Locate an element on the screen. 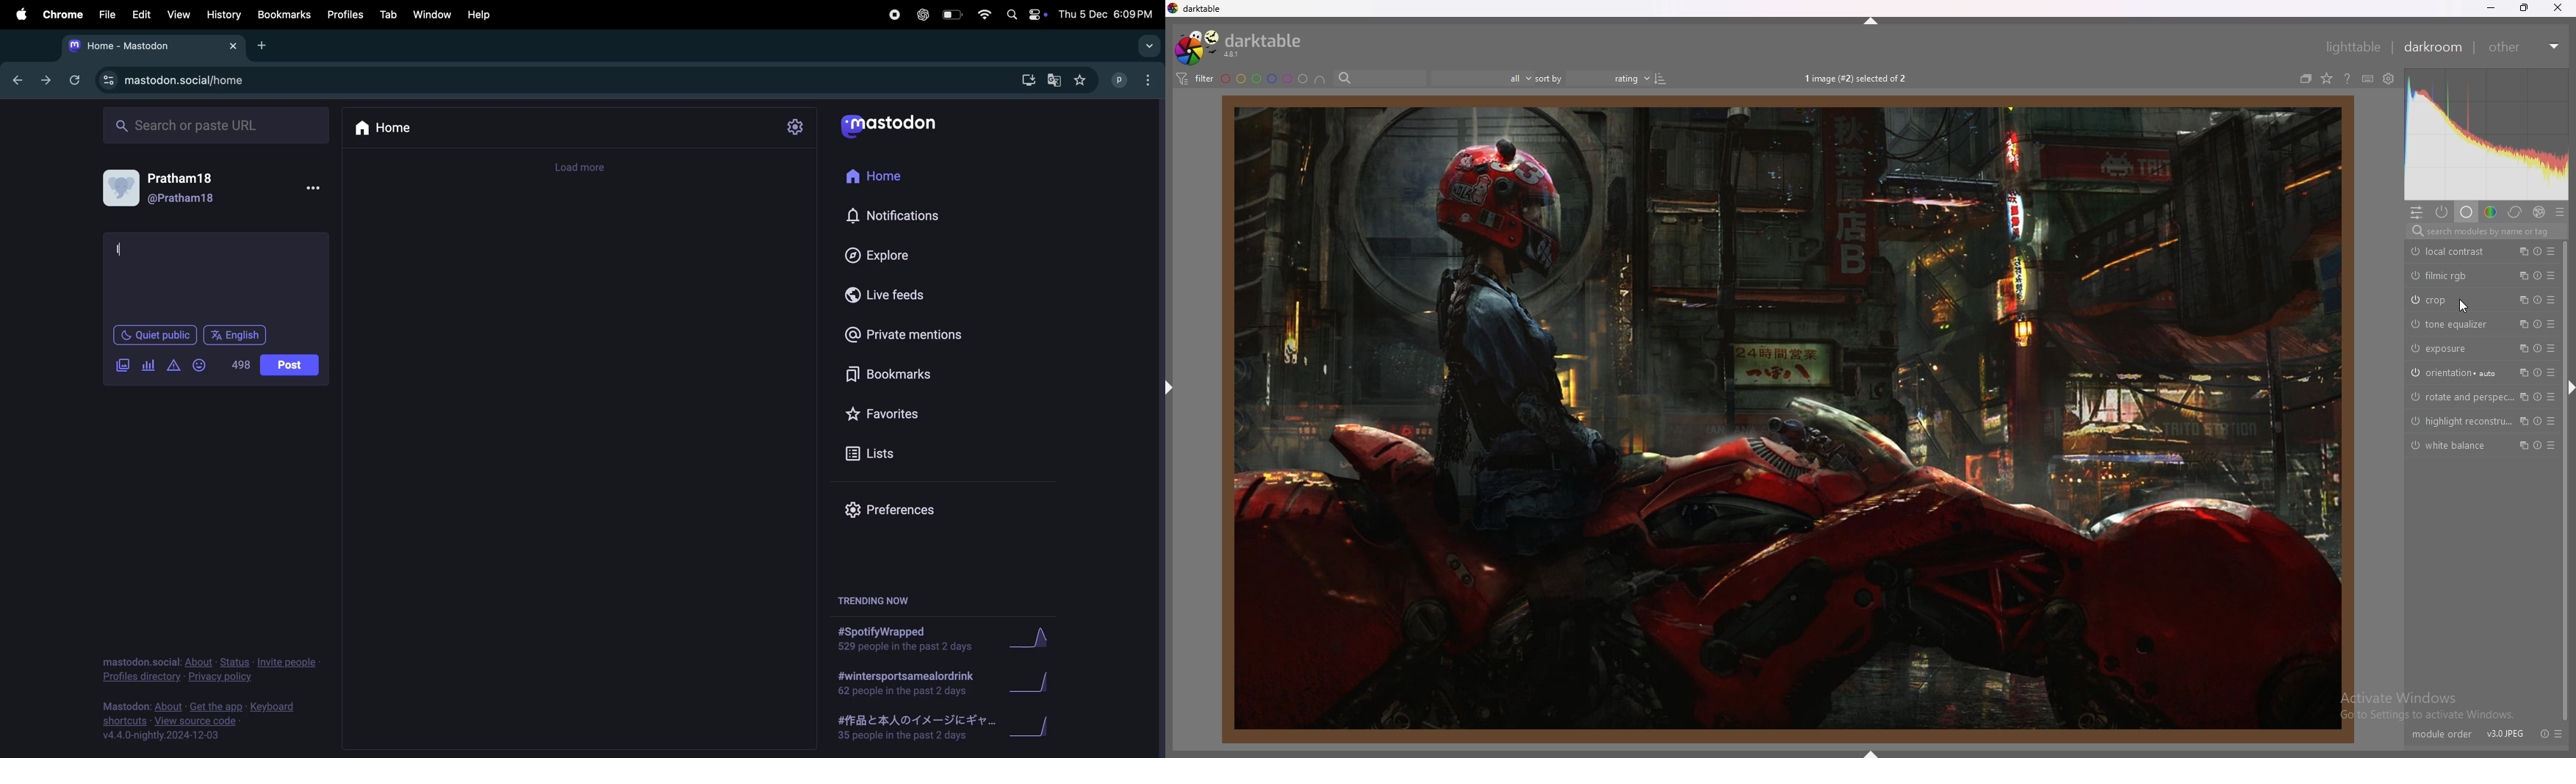 The image size is (2576, 784). Quiet public is located at coordinates (154, 335).